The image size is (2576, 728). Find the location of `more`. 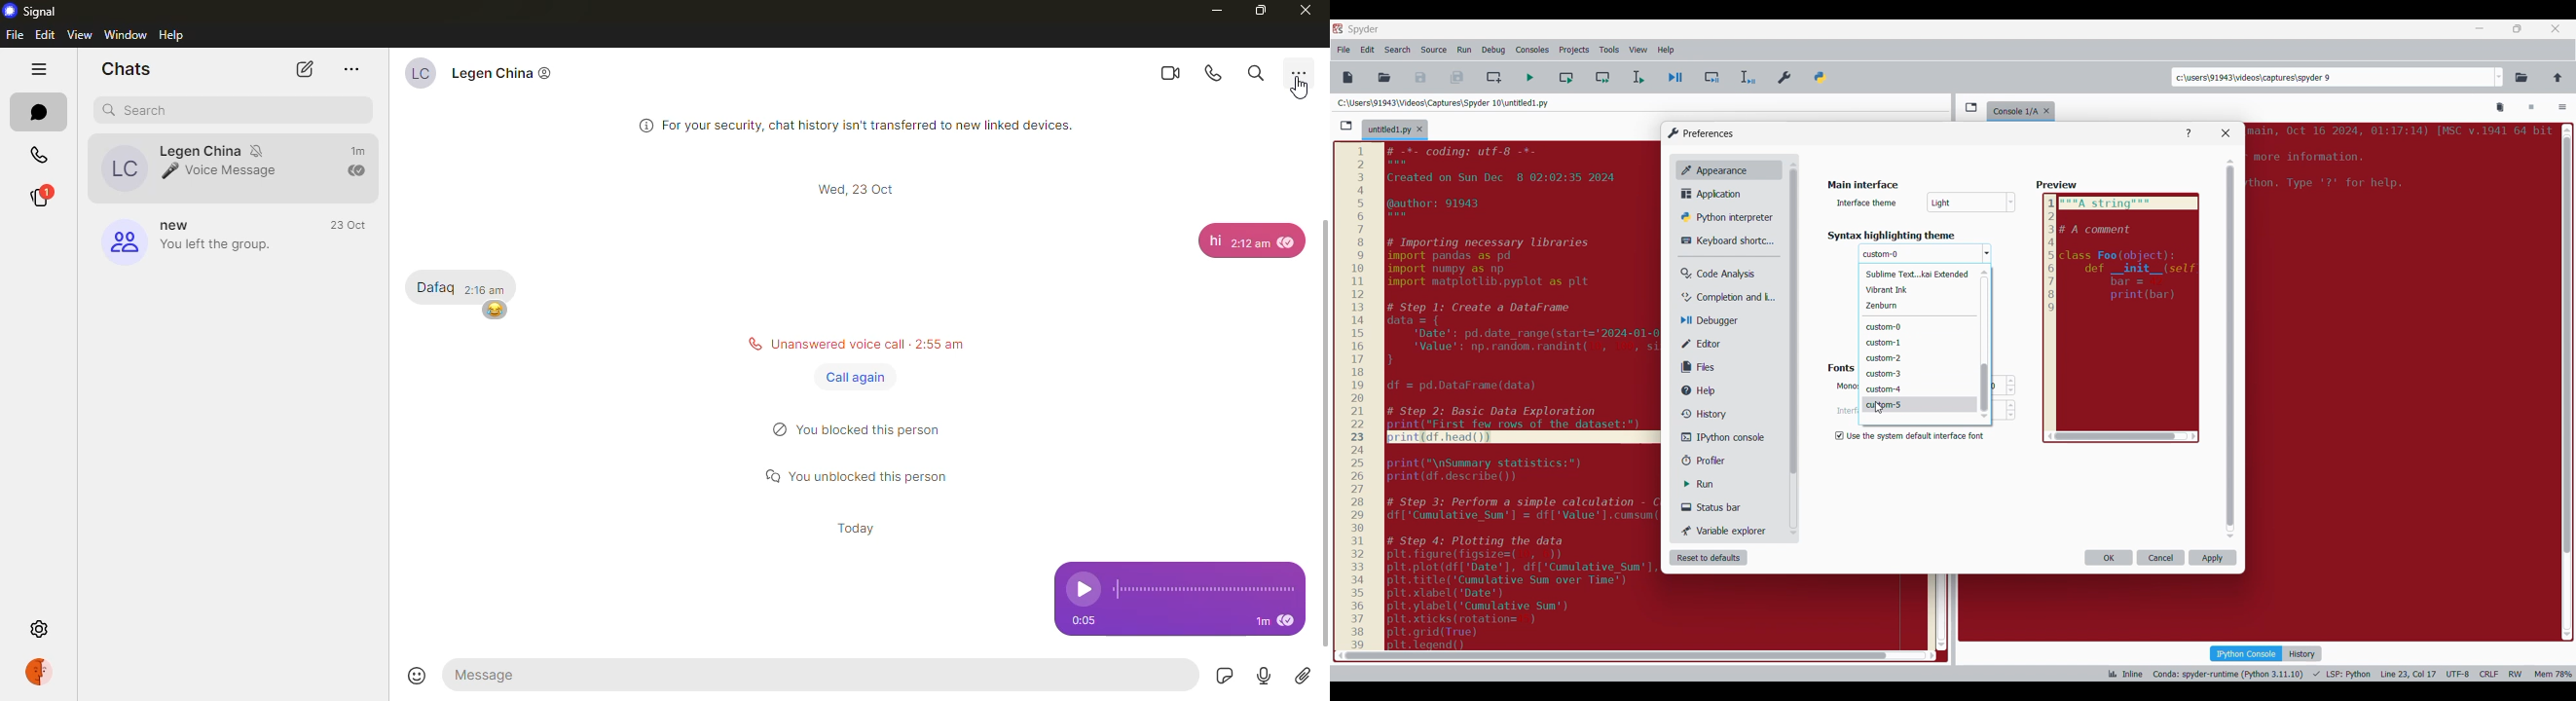

more is located at coordinates (1298, 73).